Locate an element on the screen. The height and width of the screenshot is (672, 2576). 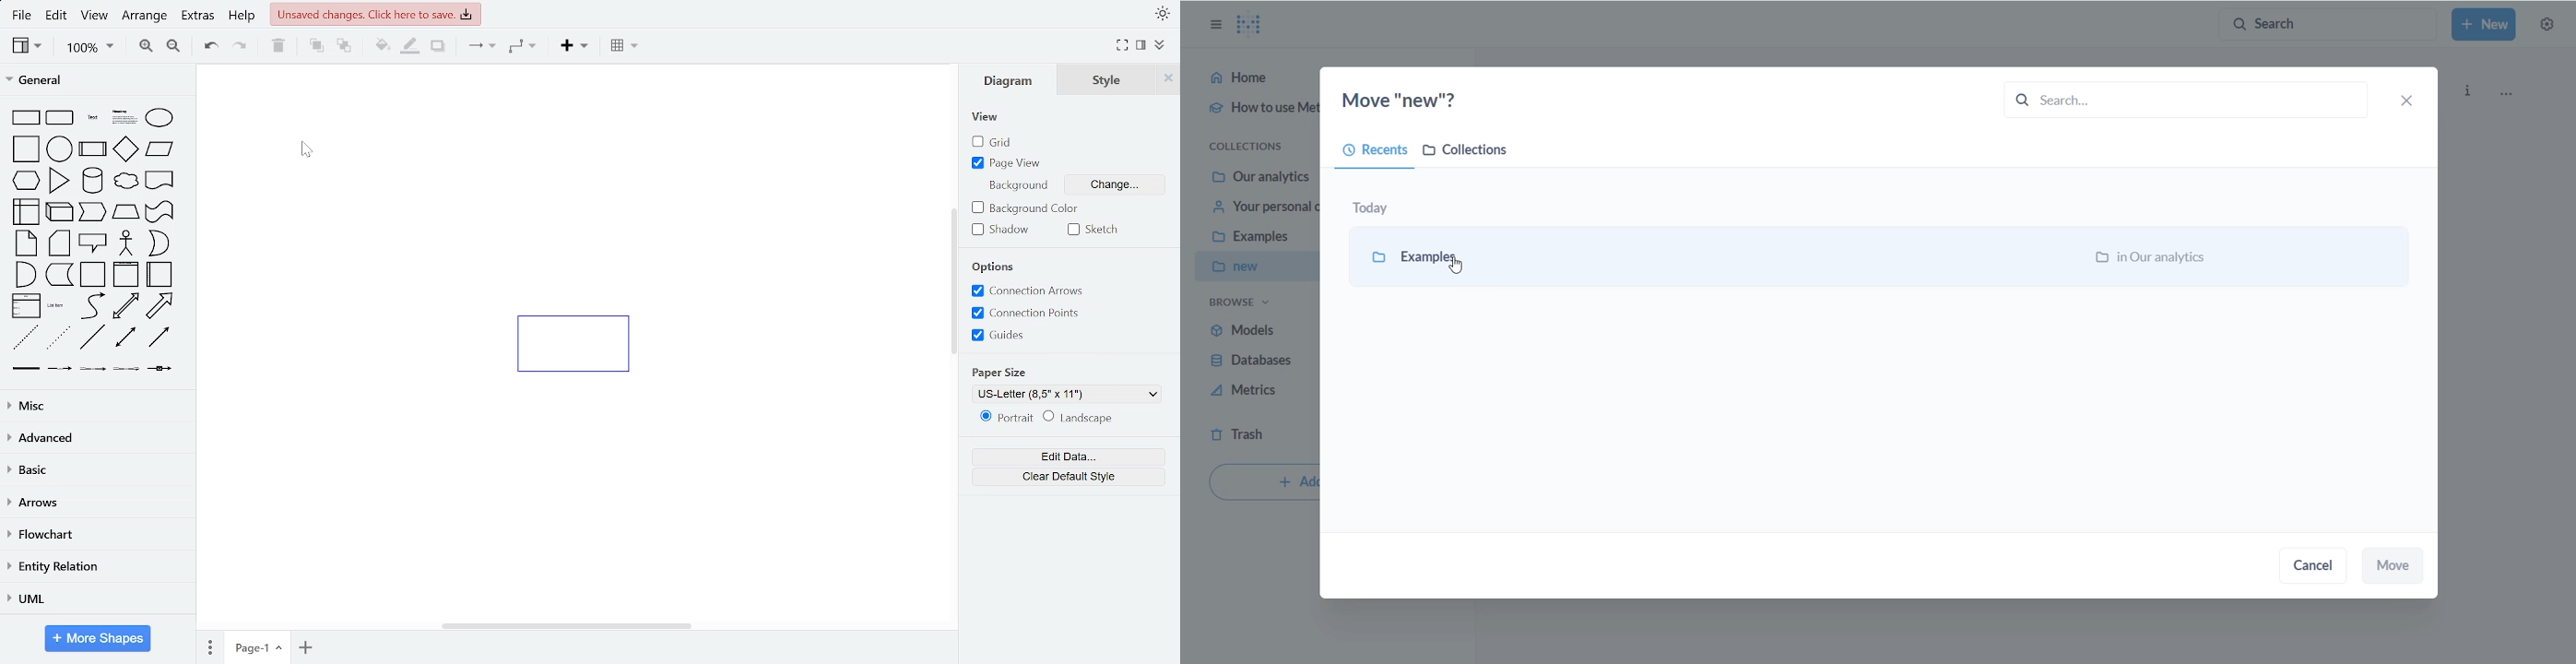
collapse is located at coordinates (1141, 47).